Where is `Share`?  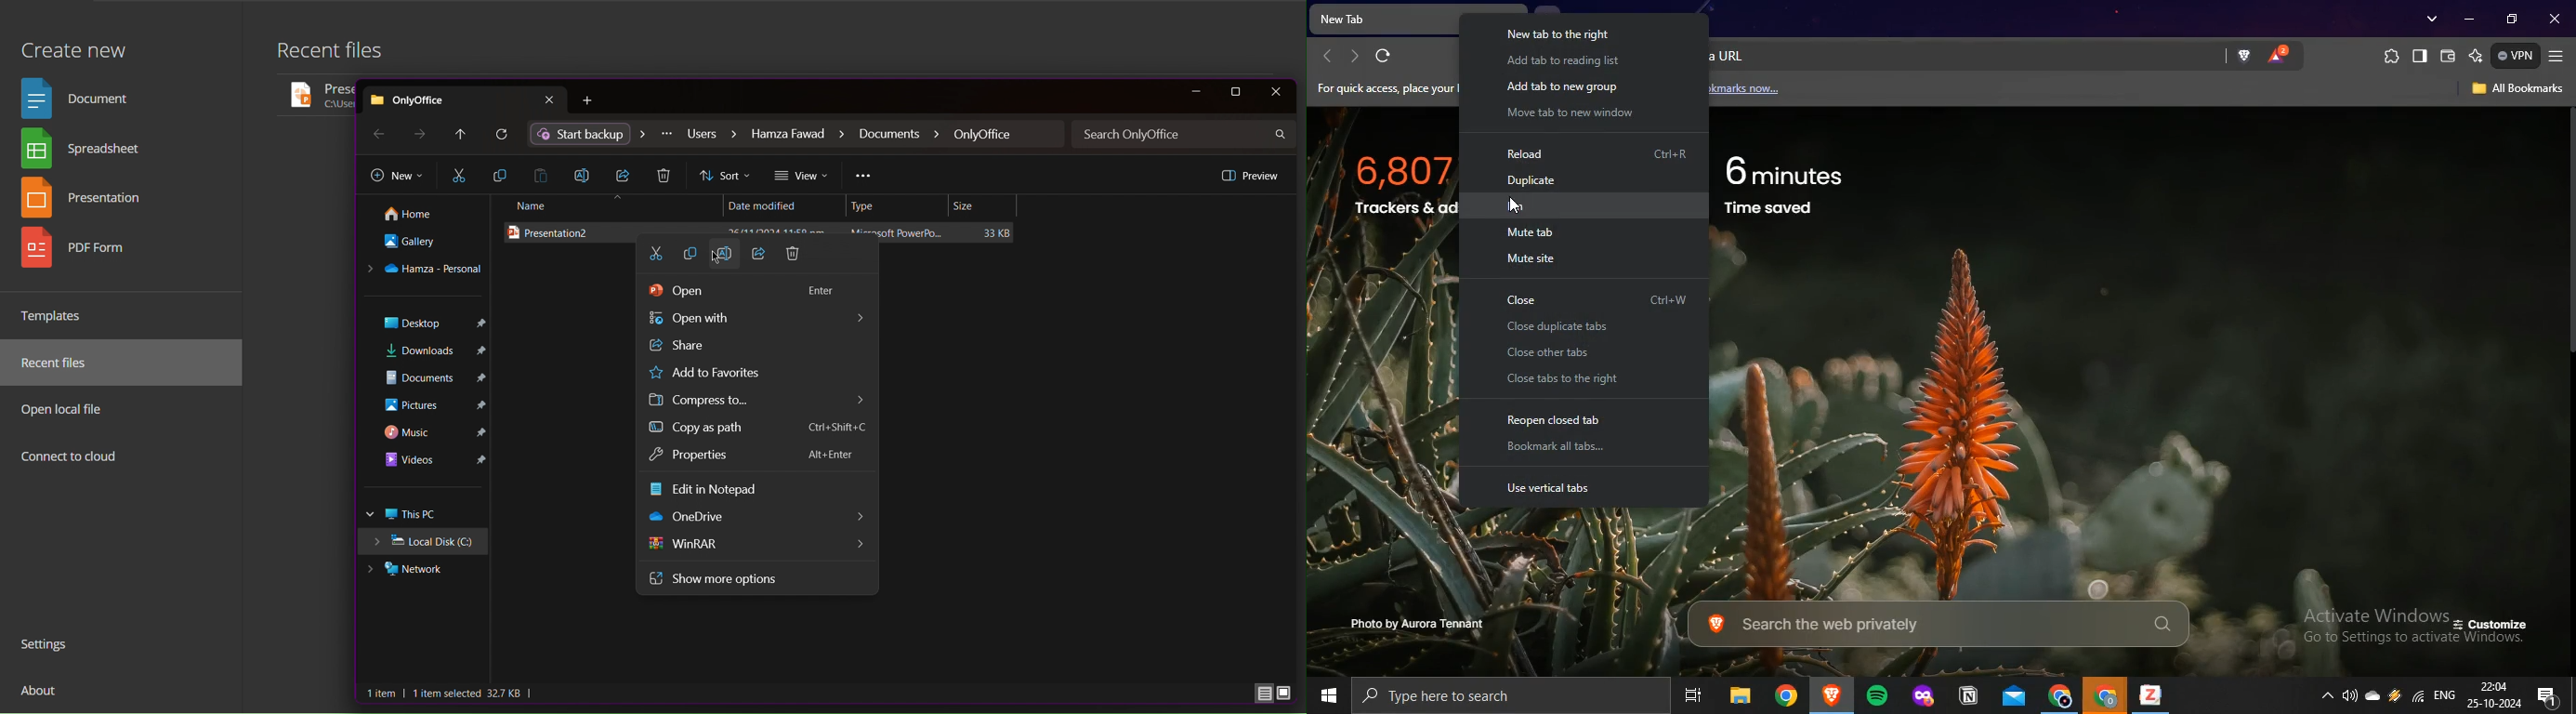 Share is located at coordinates (736, 347).